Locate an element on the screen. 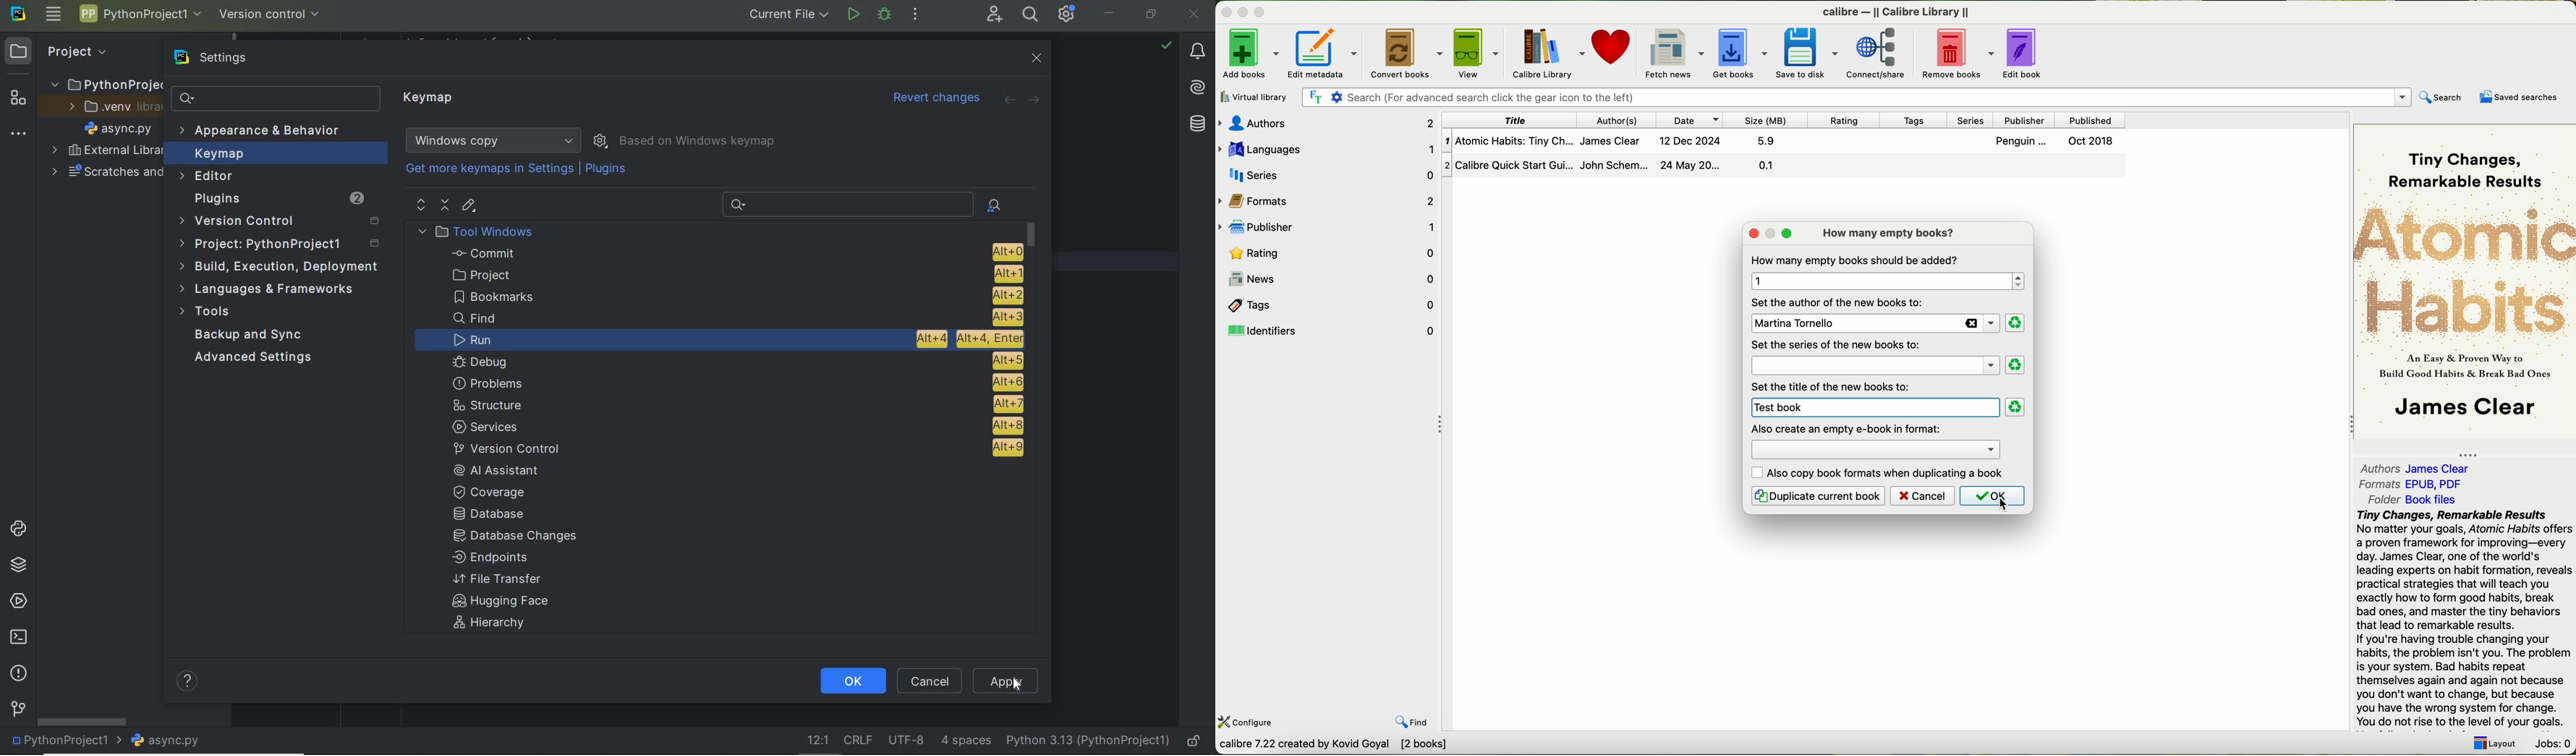 The width and height of the screenshot is (2576, 756). expand all is located at coordinates (420, 205).